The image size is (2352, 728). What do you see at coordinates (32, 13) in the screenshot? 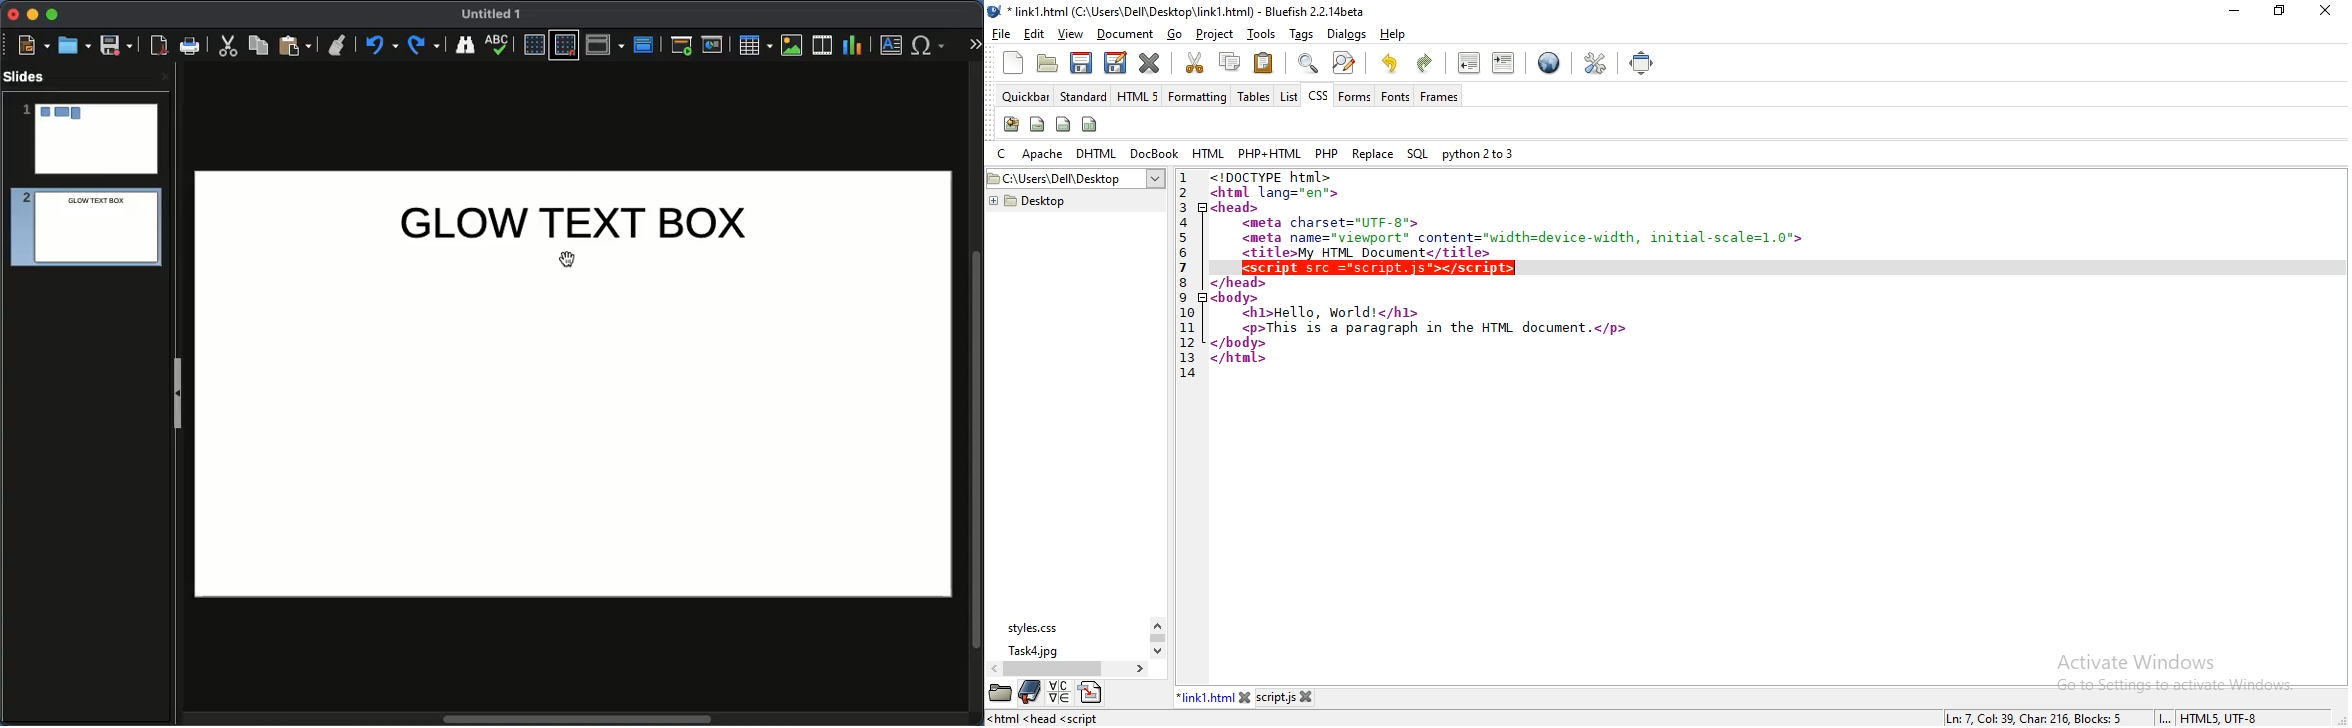
I see `Minimize` at bounding box center [32, 13].